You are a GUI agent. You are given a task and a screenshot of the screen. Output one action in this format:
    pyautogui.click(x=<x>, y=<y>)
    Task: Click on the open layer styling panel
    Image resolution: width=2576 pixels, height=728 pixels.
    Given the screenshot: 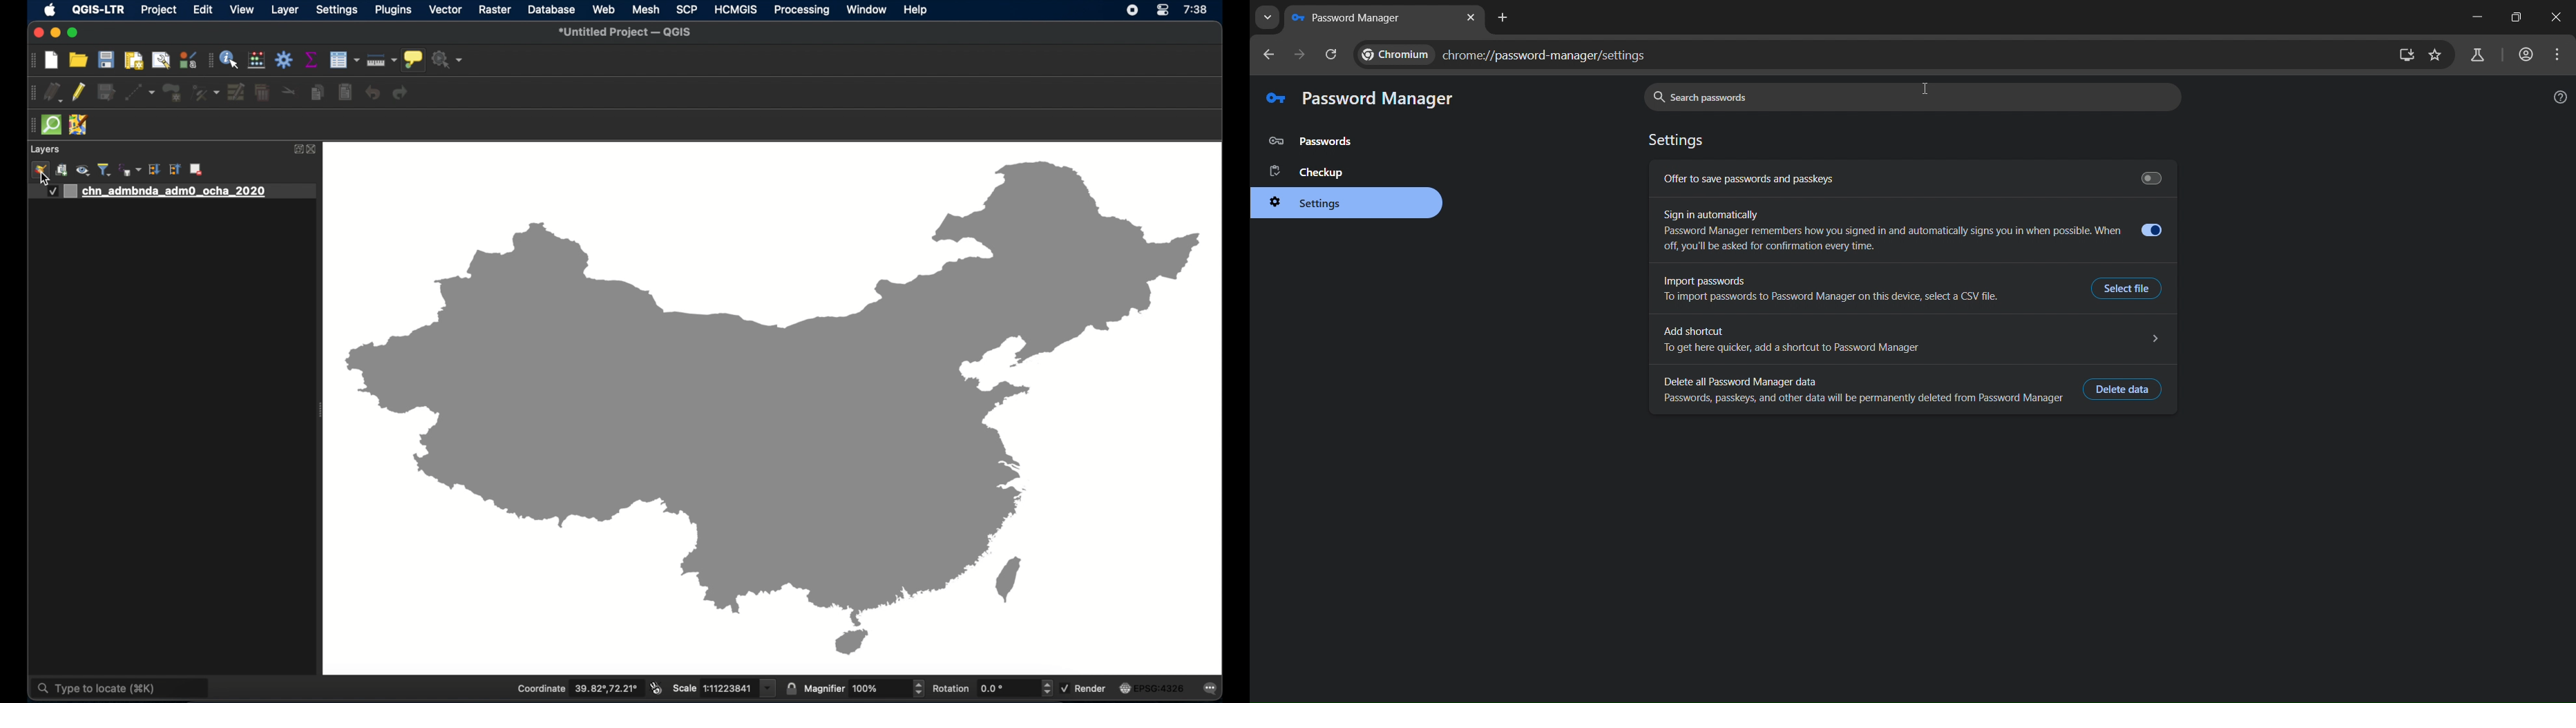 What is the action you would take?
    pyautogui.click(x=40, y=169)
    